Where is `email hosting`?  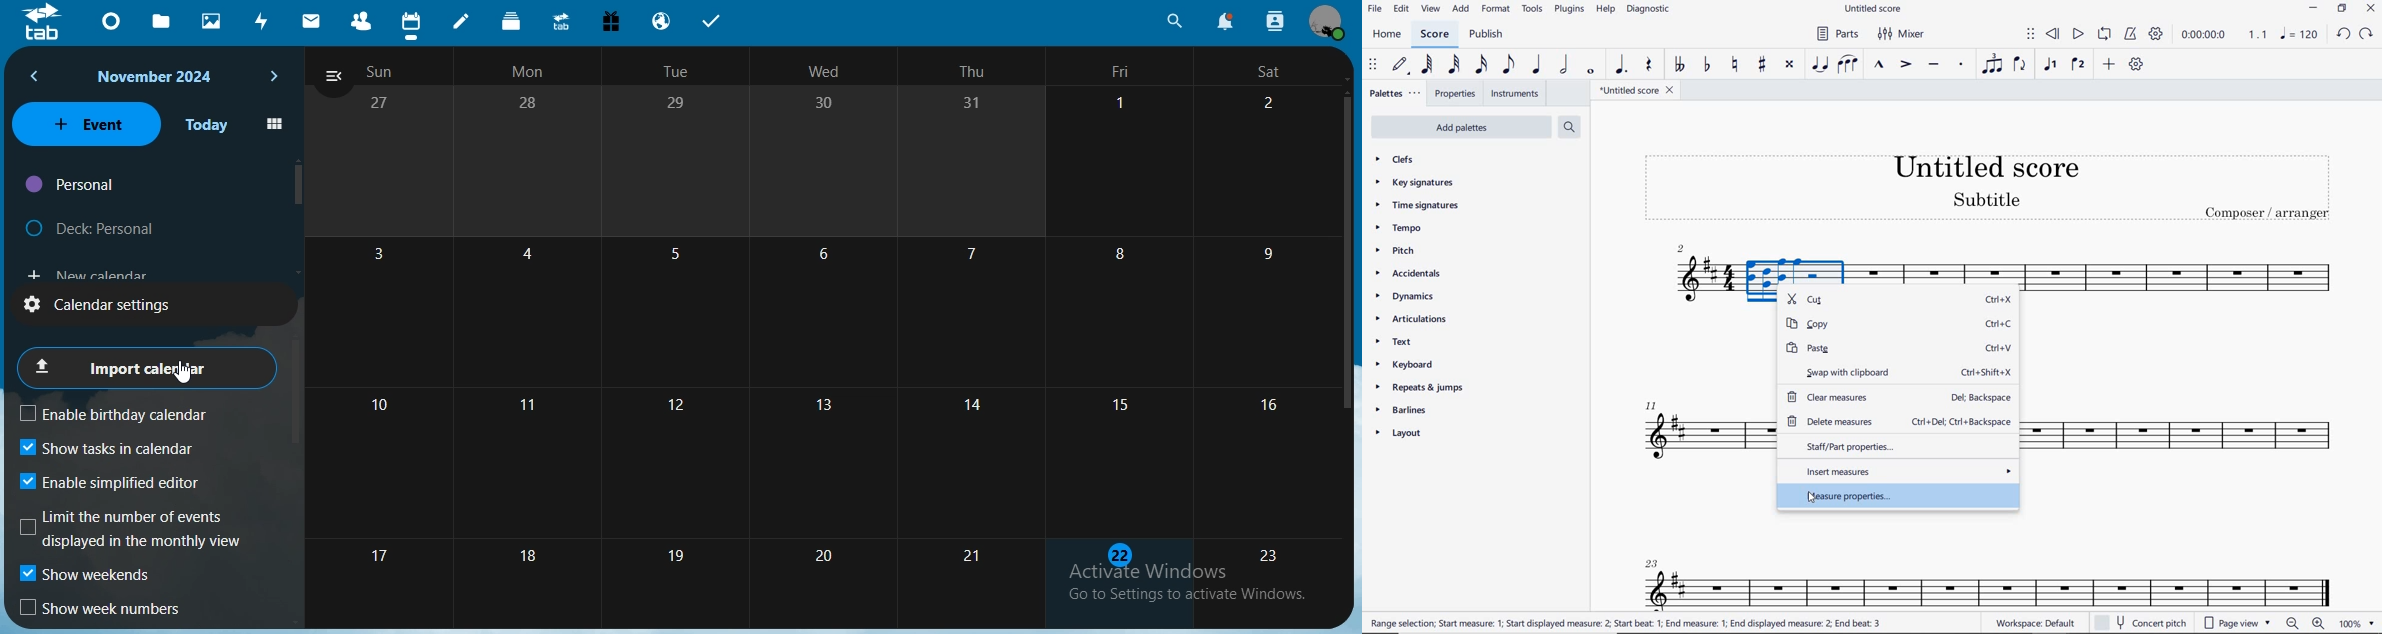 email hosting is located at coordinates (663, 20).